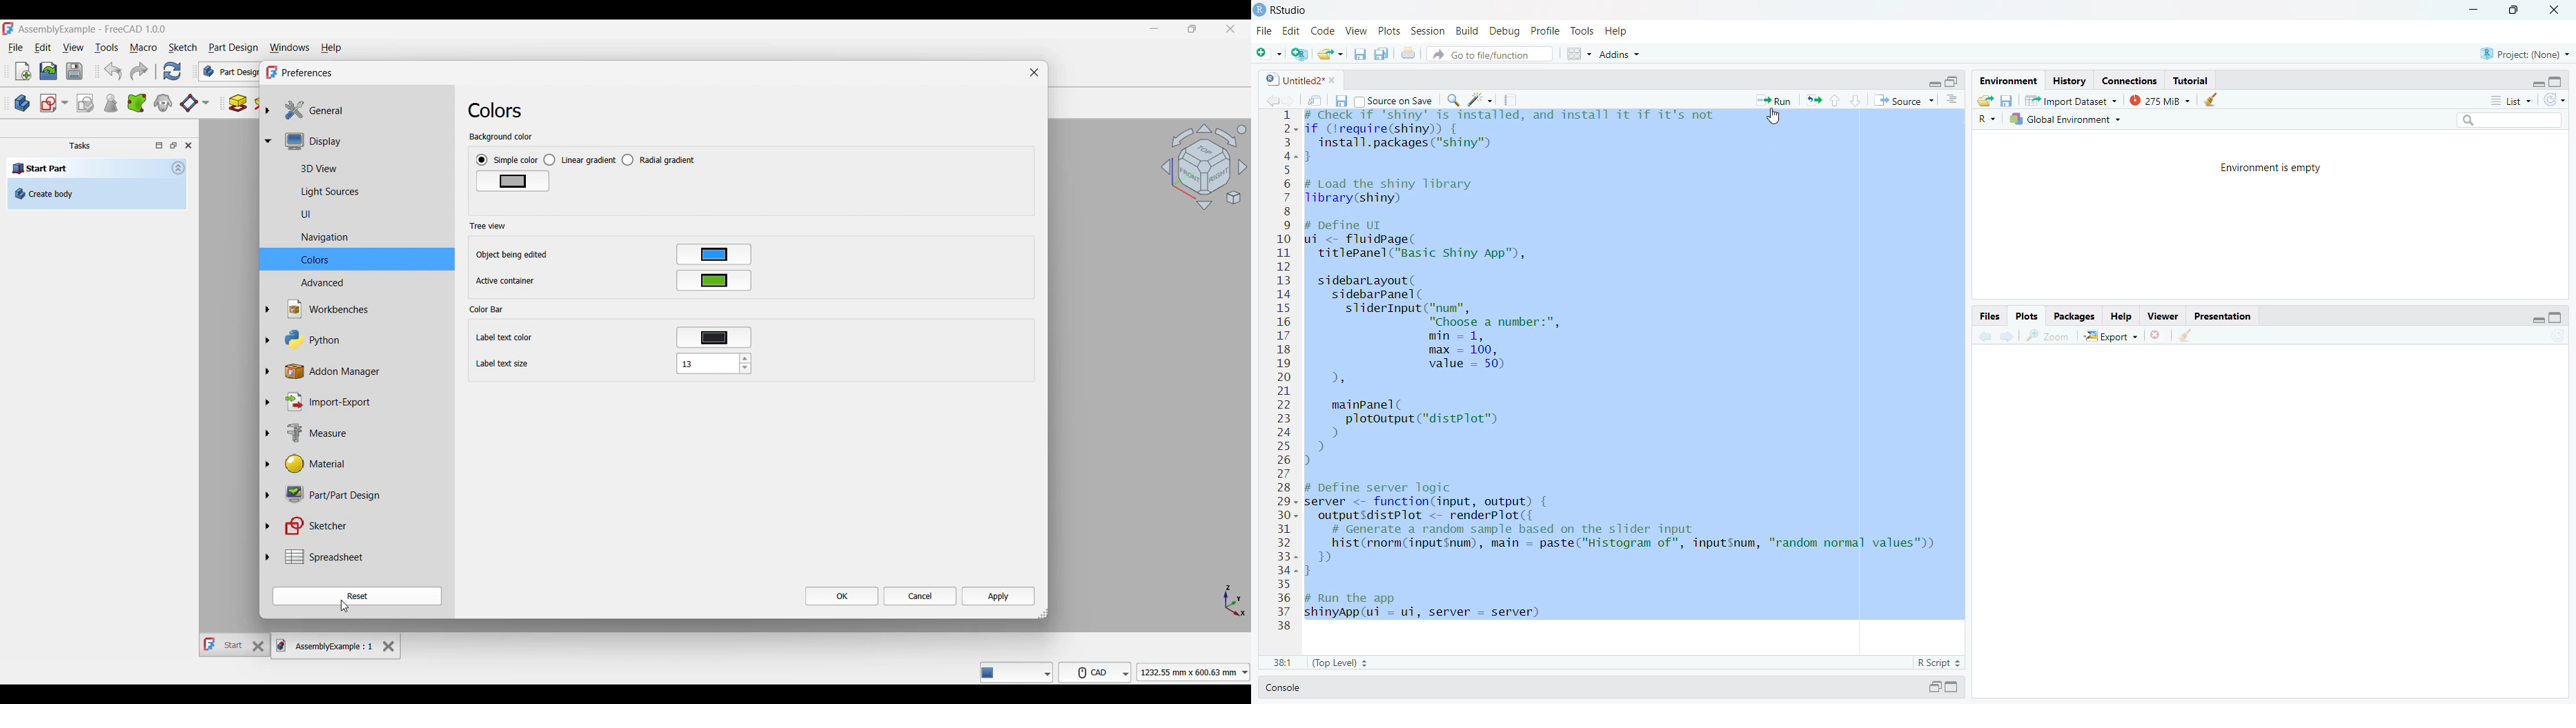 Image resolution: width=2576 pixels, height=728 pixels. What do you see at coordinates (1204, 166) in the screenshot?
I see `Canvas navigation` at bounding box center [1204, 166].